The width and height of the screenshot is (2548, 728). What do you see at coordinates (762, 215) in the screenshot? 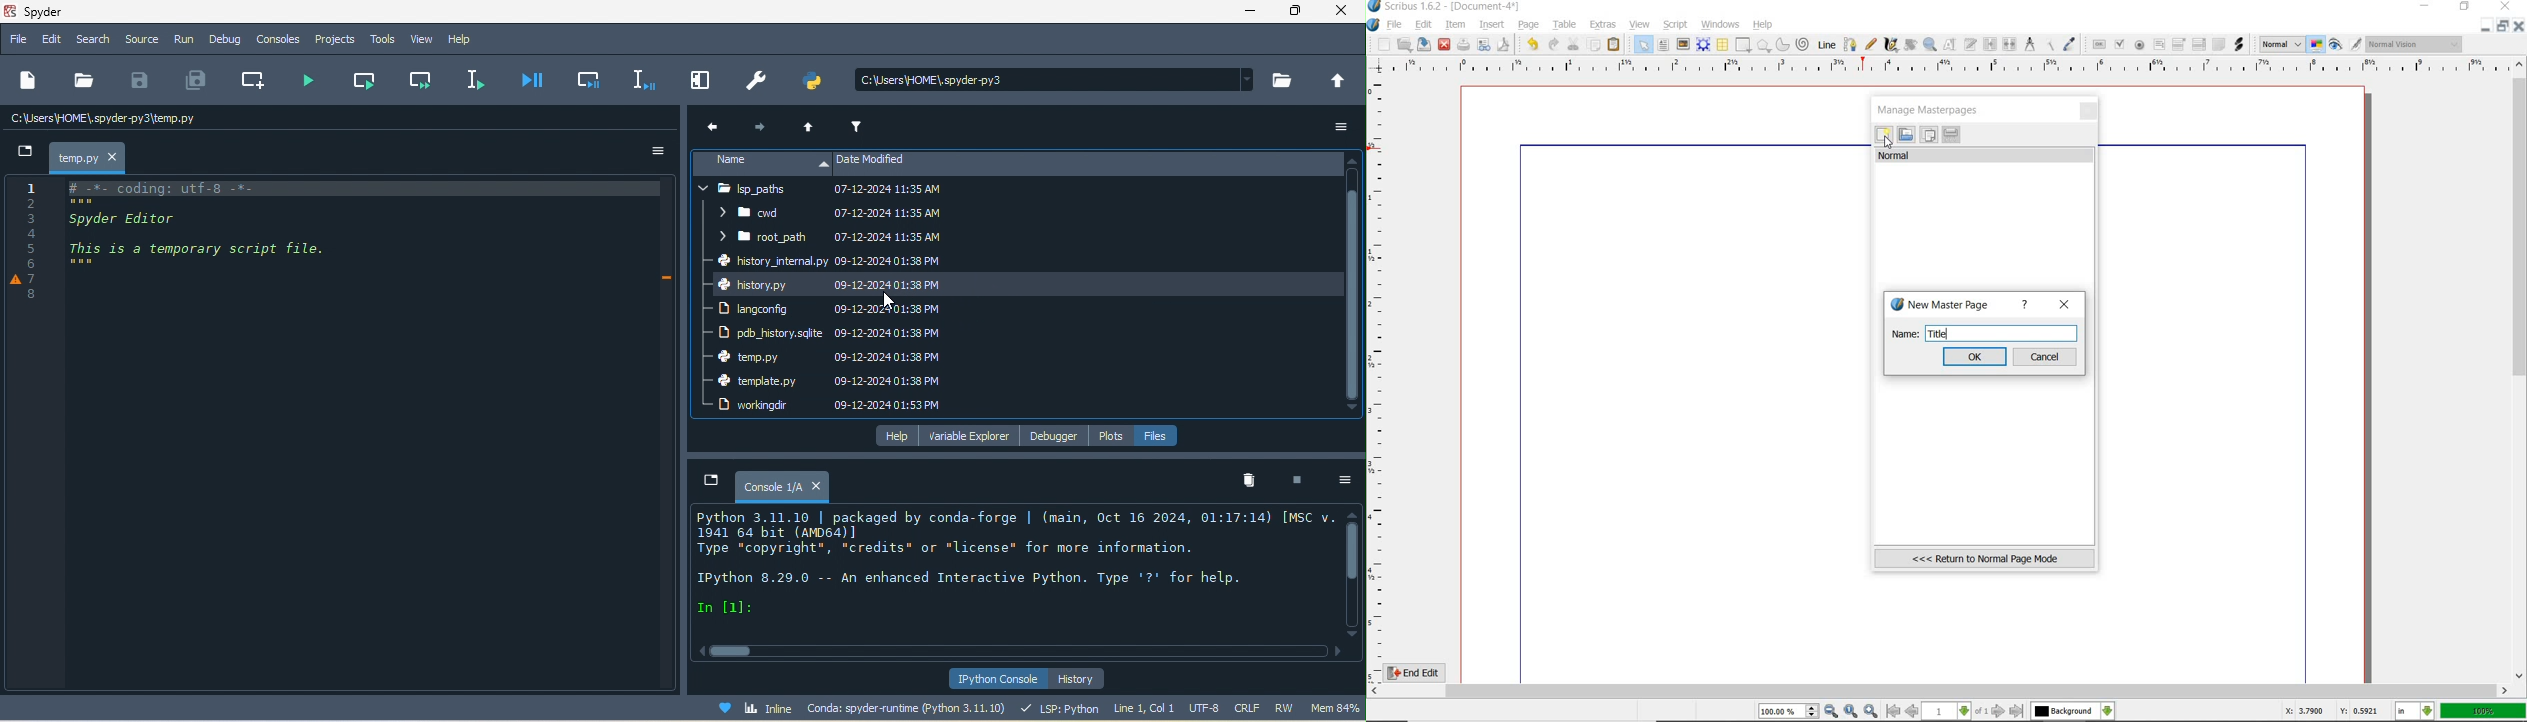
I see `cwd` at bounding box center [762, 215].